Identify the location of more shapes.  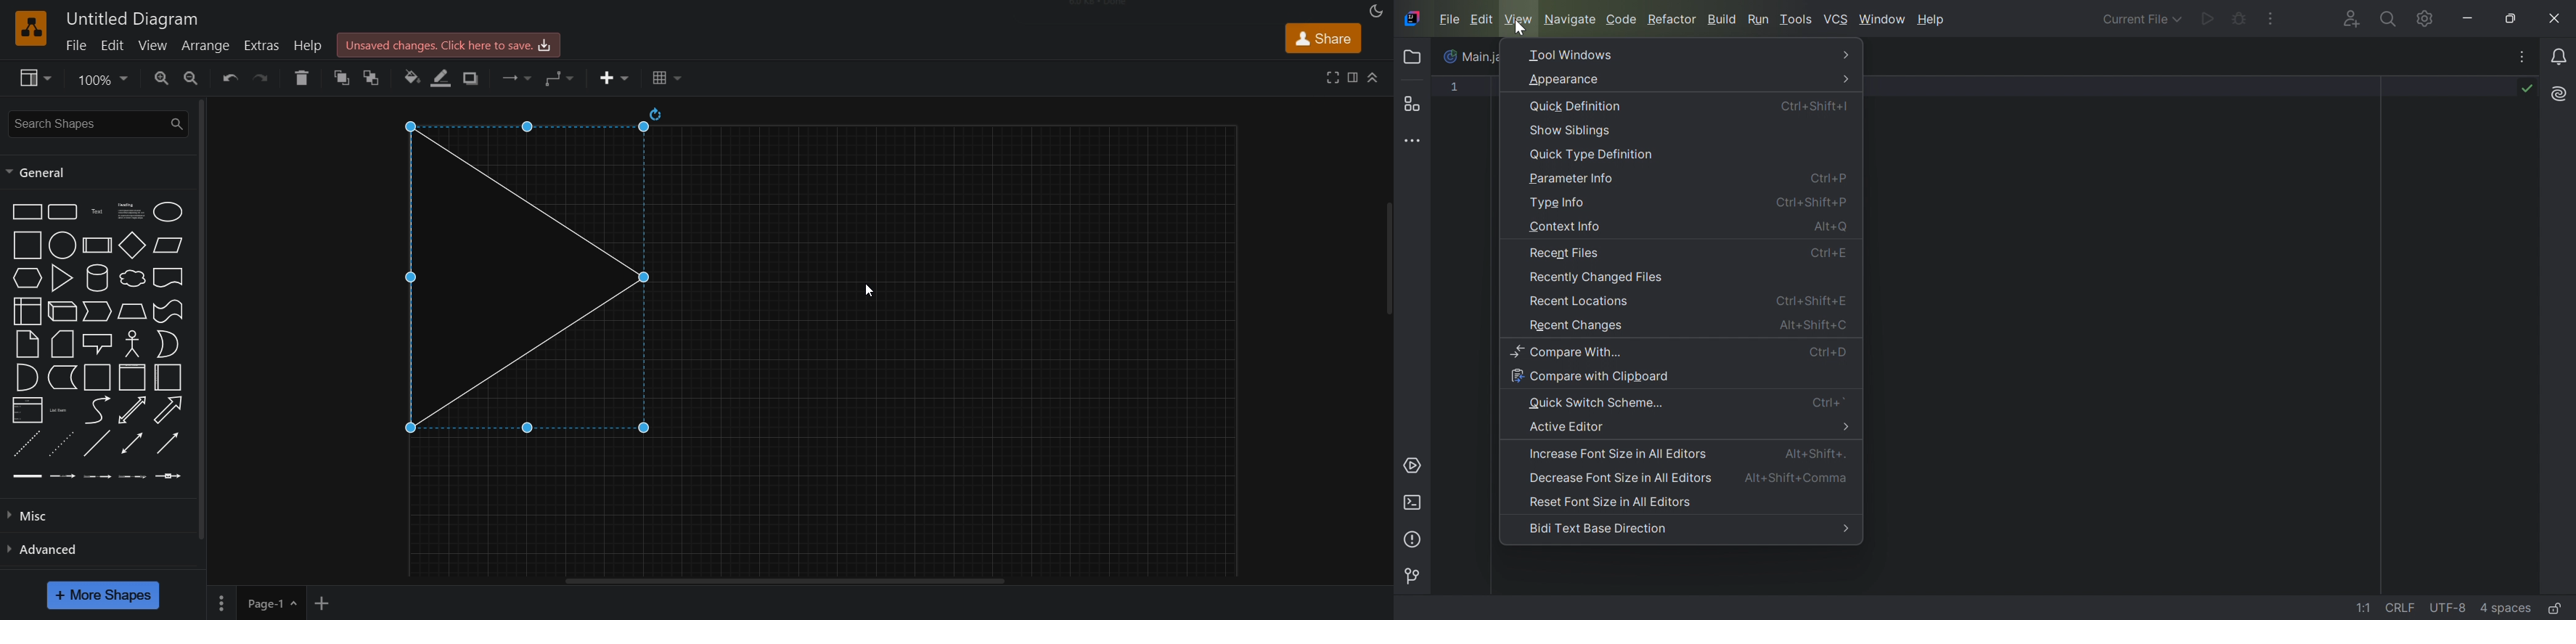
(105, 595).